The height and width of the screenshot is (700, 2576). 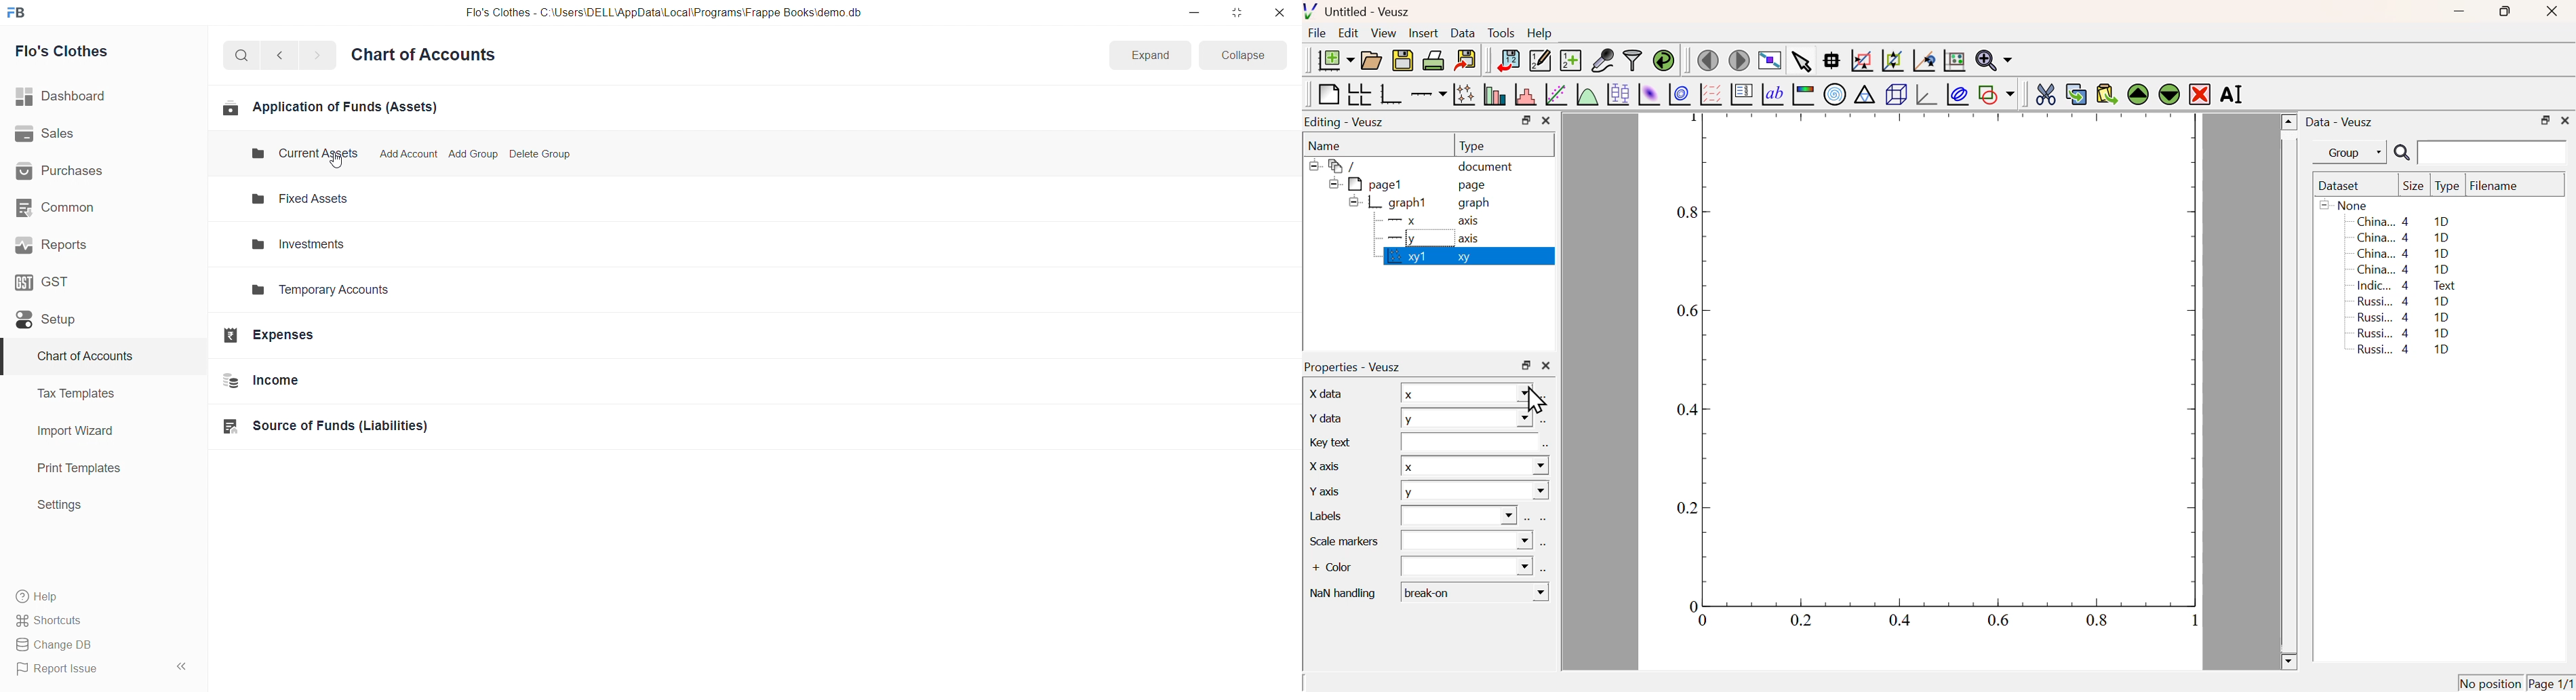 What do you see at coordinates (2545, 121) in the screenshot?
I see `Restore Down` at bounding box center [2545, 121].